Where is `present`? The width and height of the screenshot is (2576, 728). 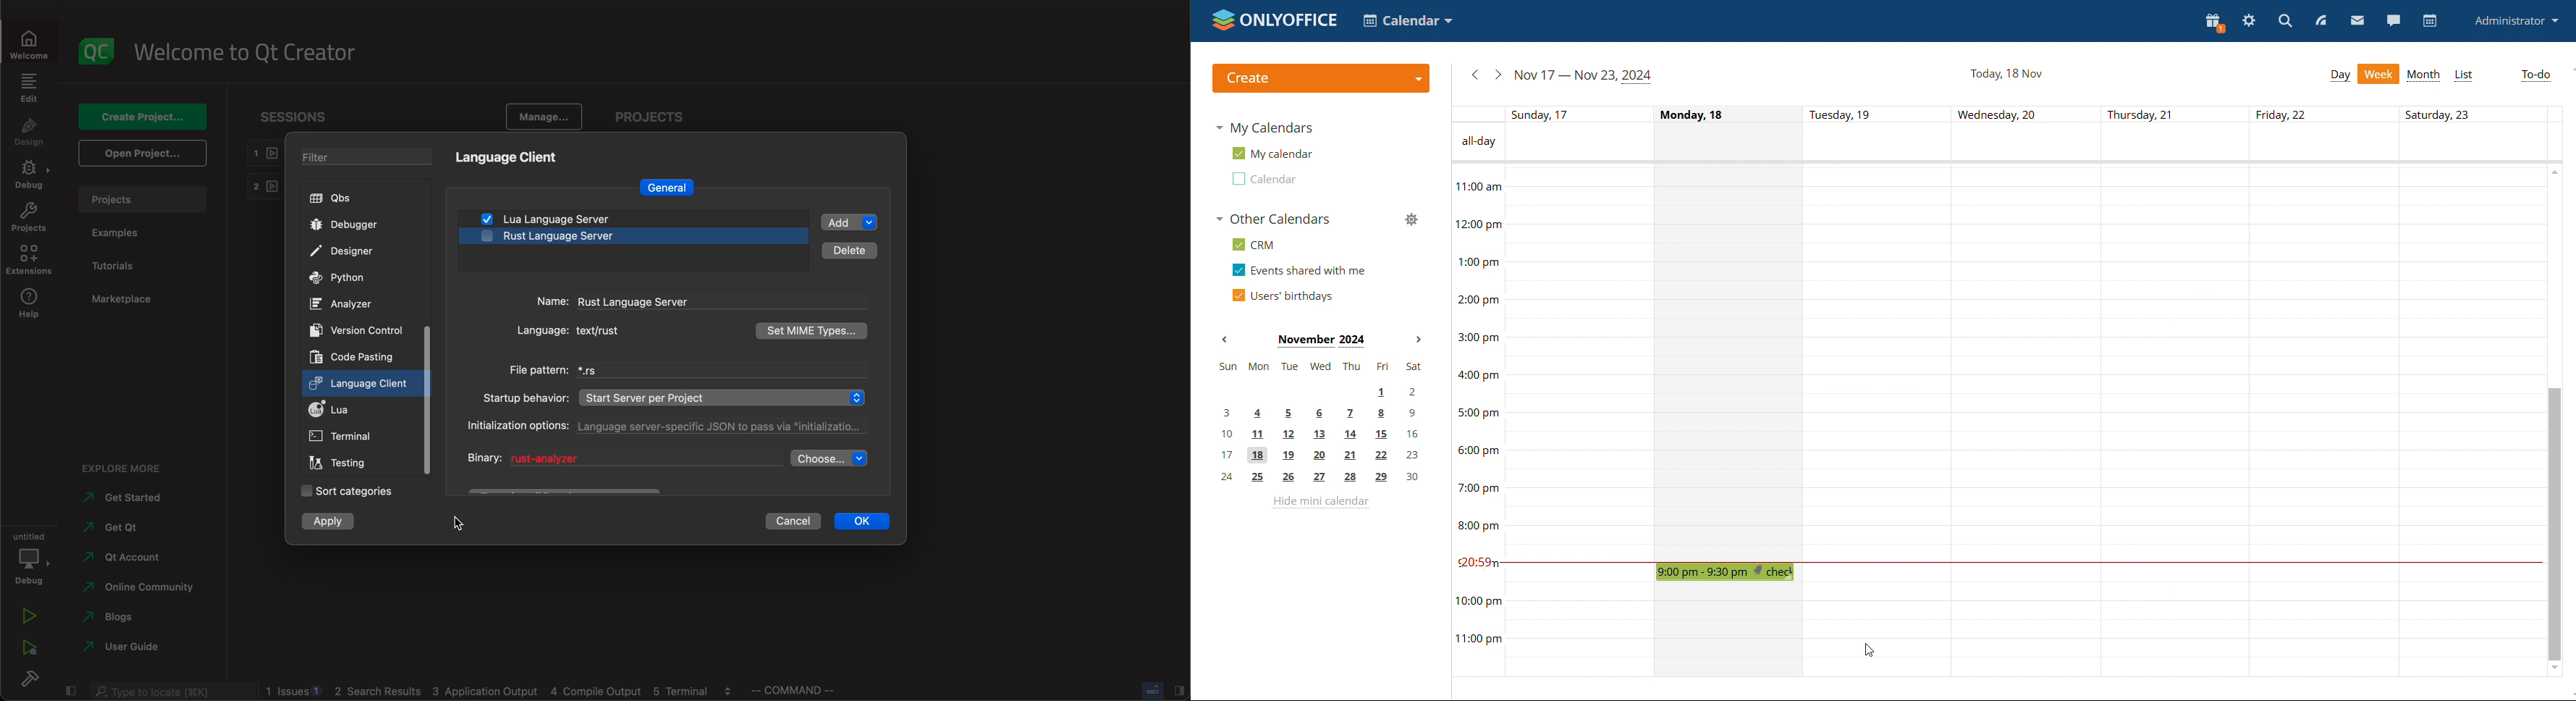
present is located at coordinates (2214, 22).